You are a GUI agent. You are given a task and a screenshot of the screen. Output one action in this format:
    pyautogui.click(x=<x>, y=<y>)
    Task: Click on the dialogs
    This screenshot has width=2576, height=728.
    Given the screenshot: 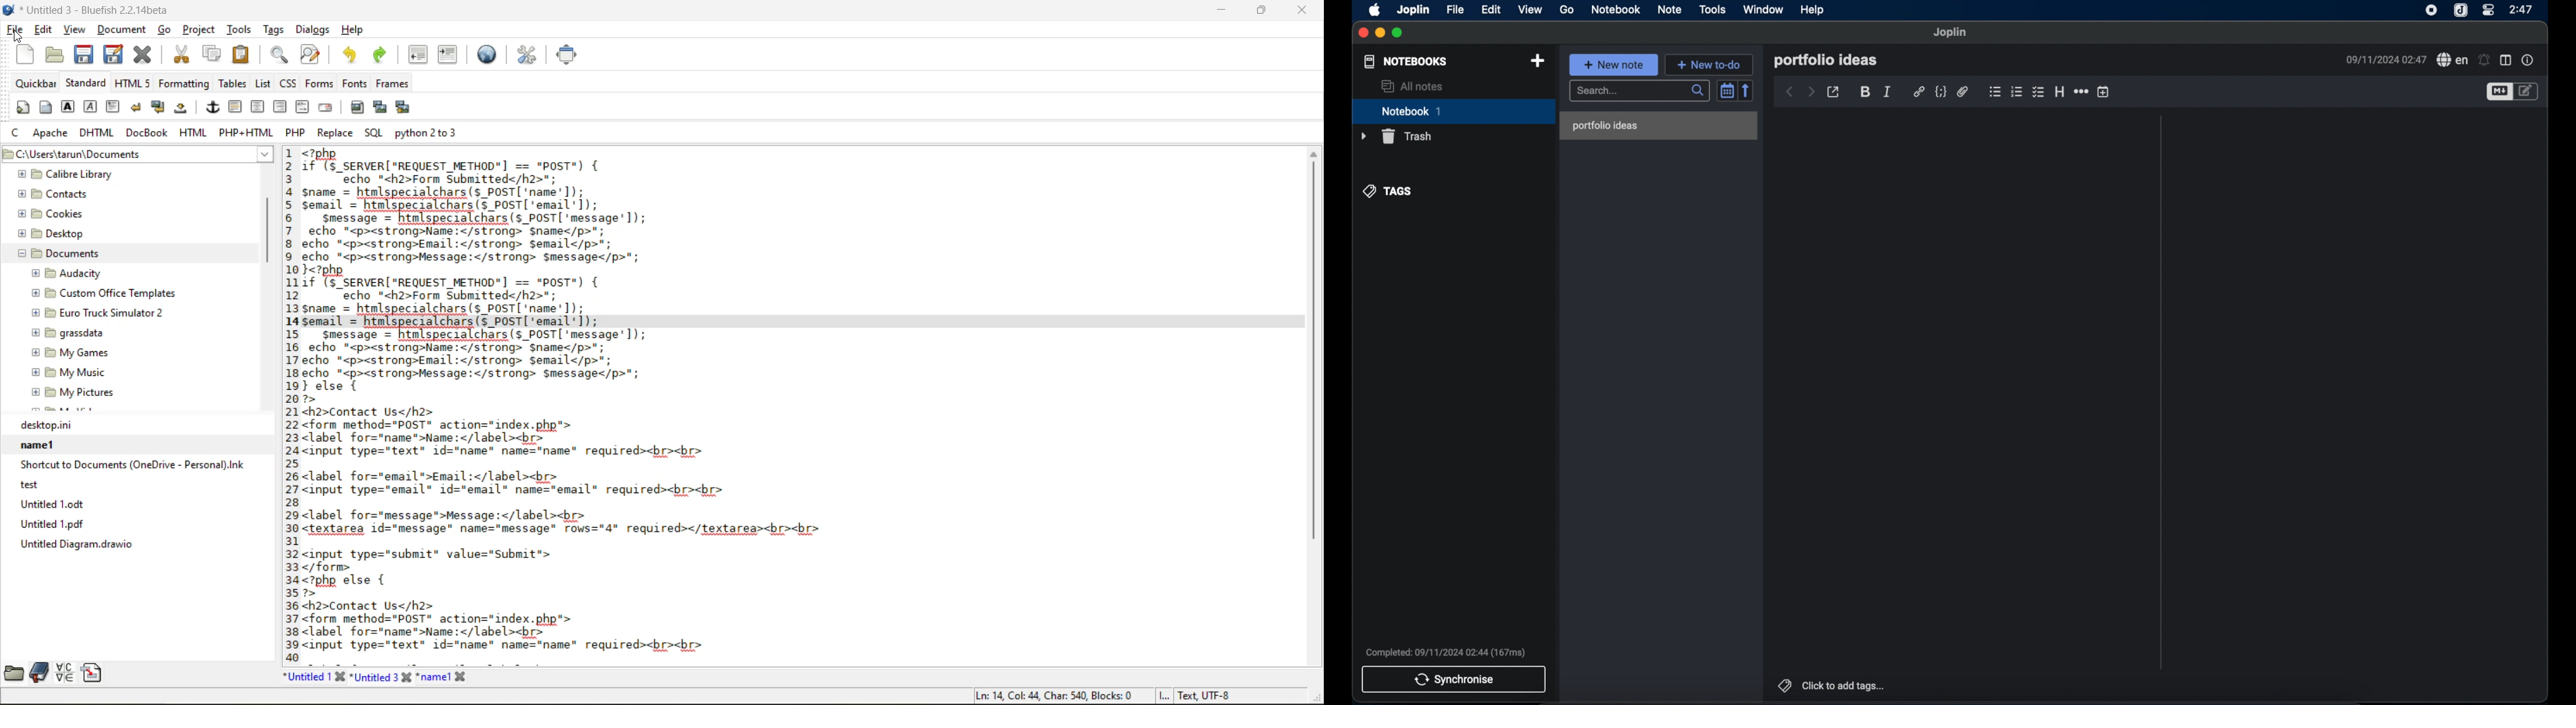 What is the action you would take?
    pyautogui.click(x=310, y=31)
    